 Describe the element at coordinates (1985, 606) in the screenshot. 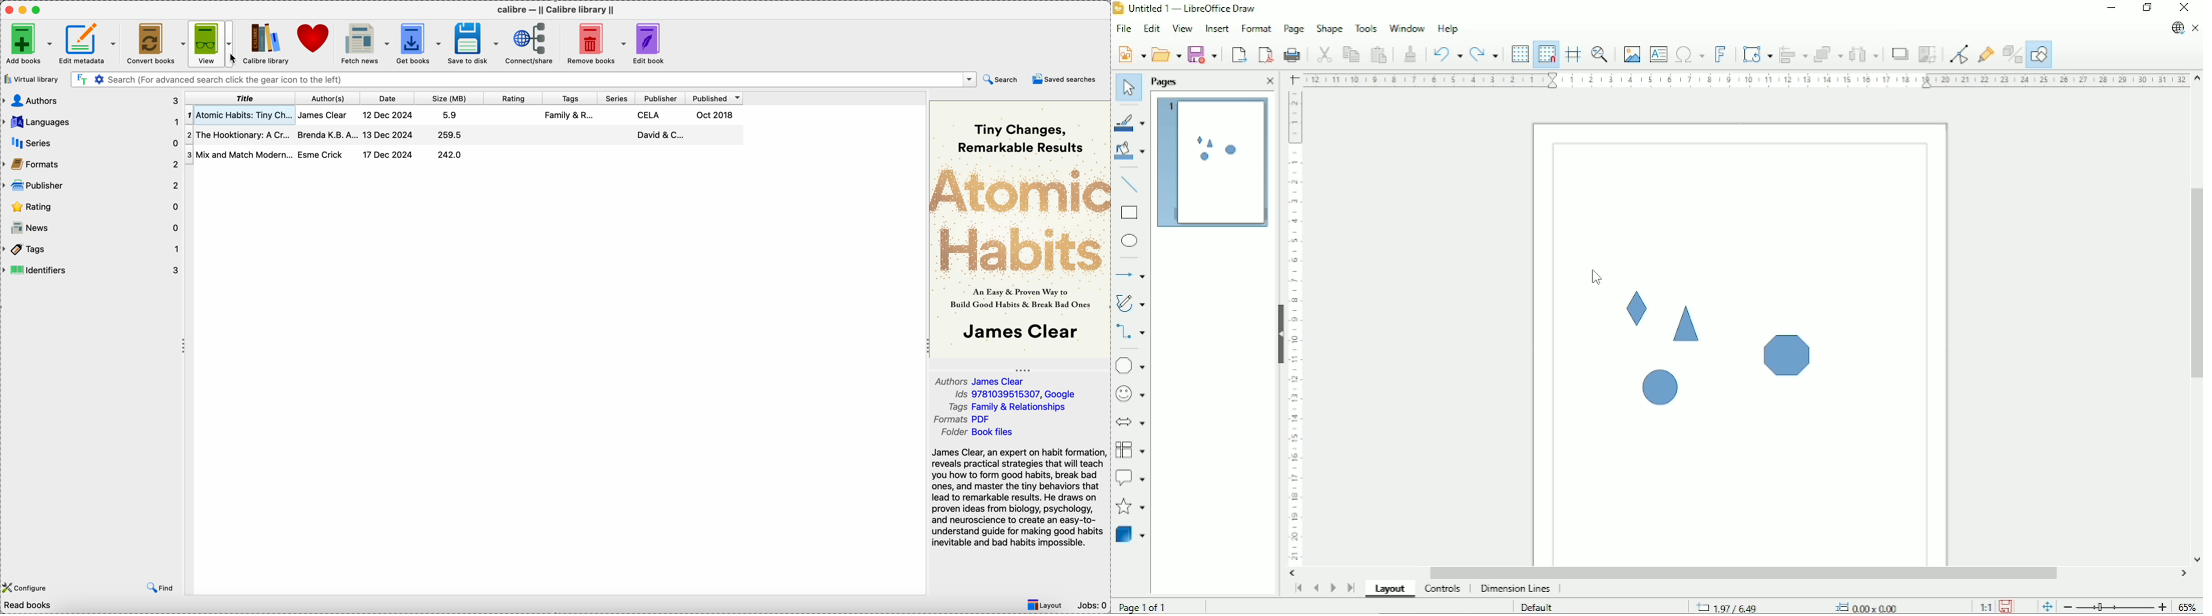

I see `Scaling factor` at that location.